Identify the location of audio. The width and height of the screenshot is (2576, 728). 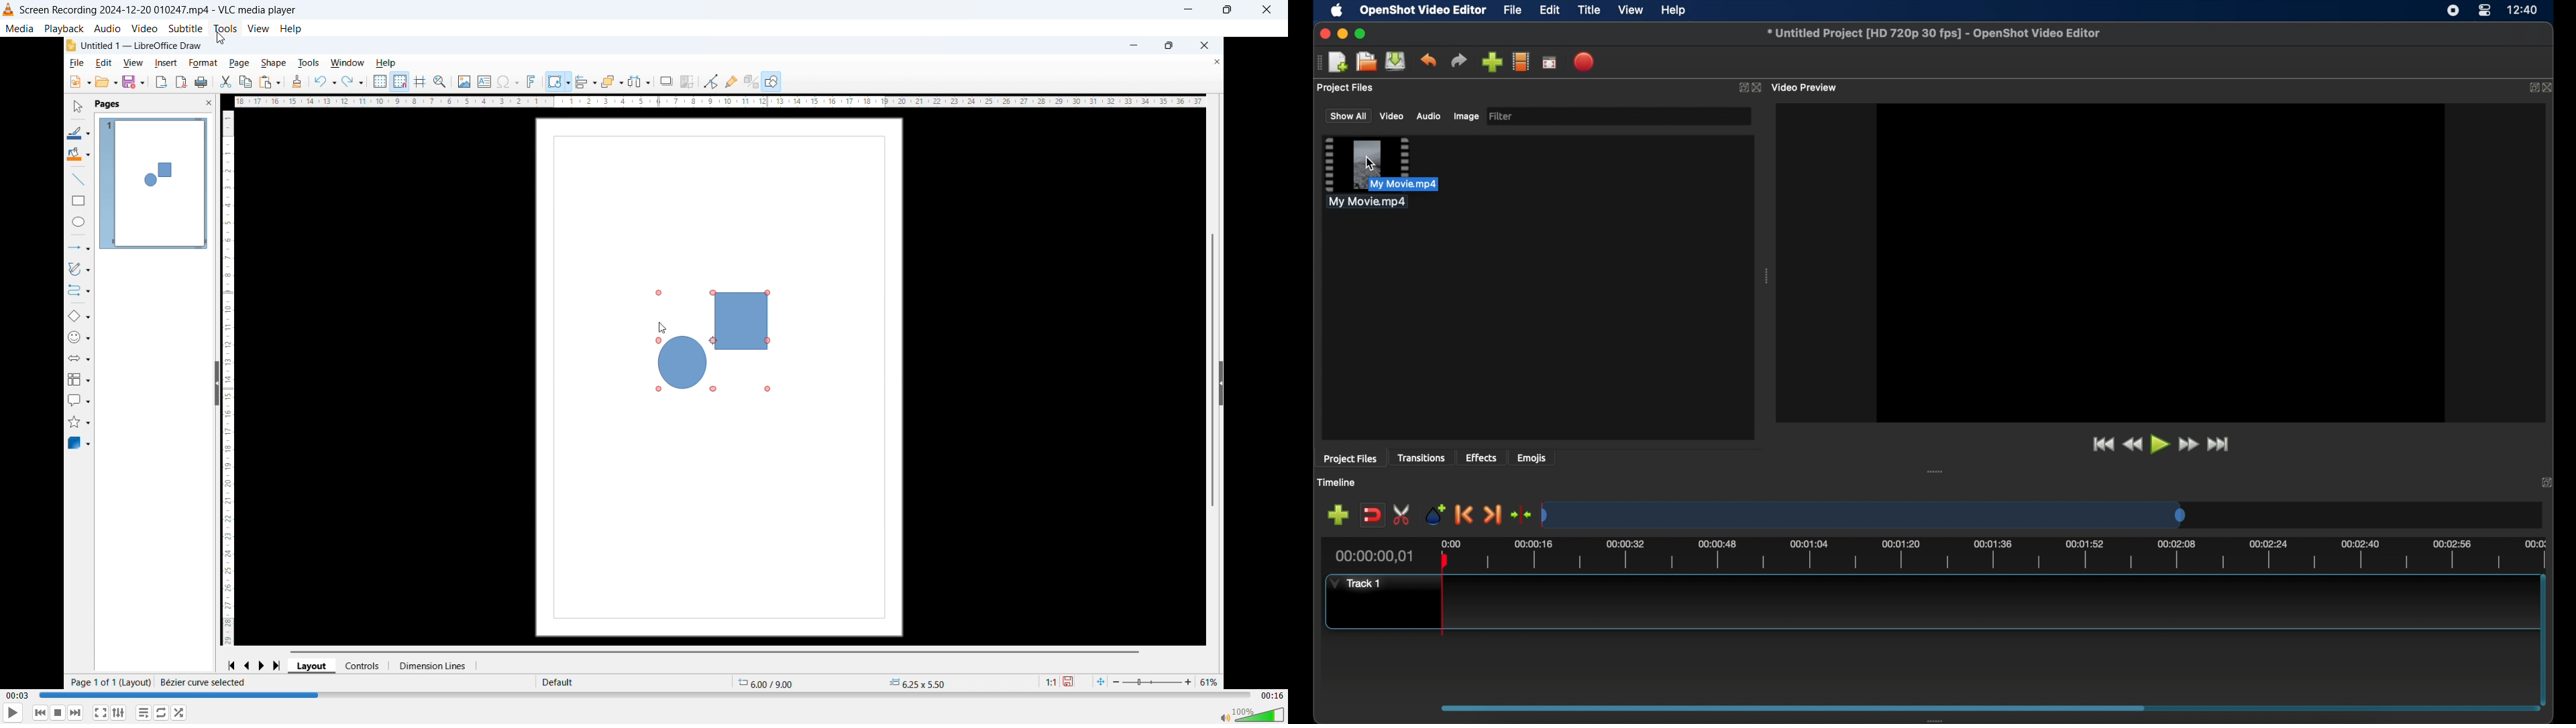
(107, 29).